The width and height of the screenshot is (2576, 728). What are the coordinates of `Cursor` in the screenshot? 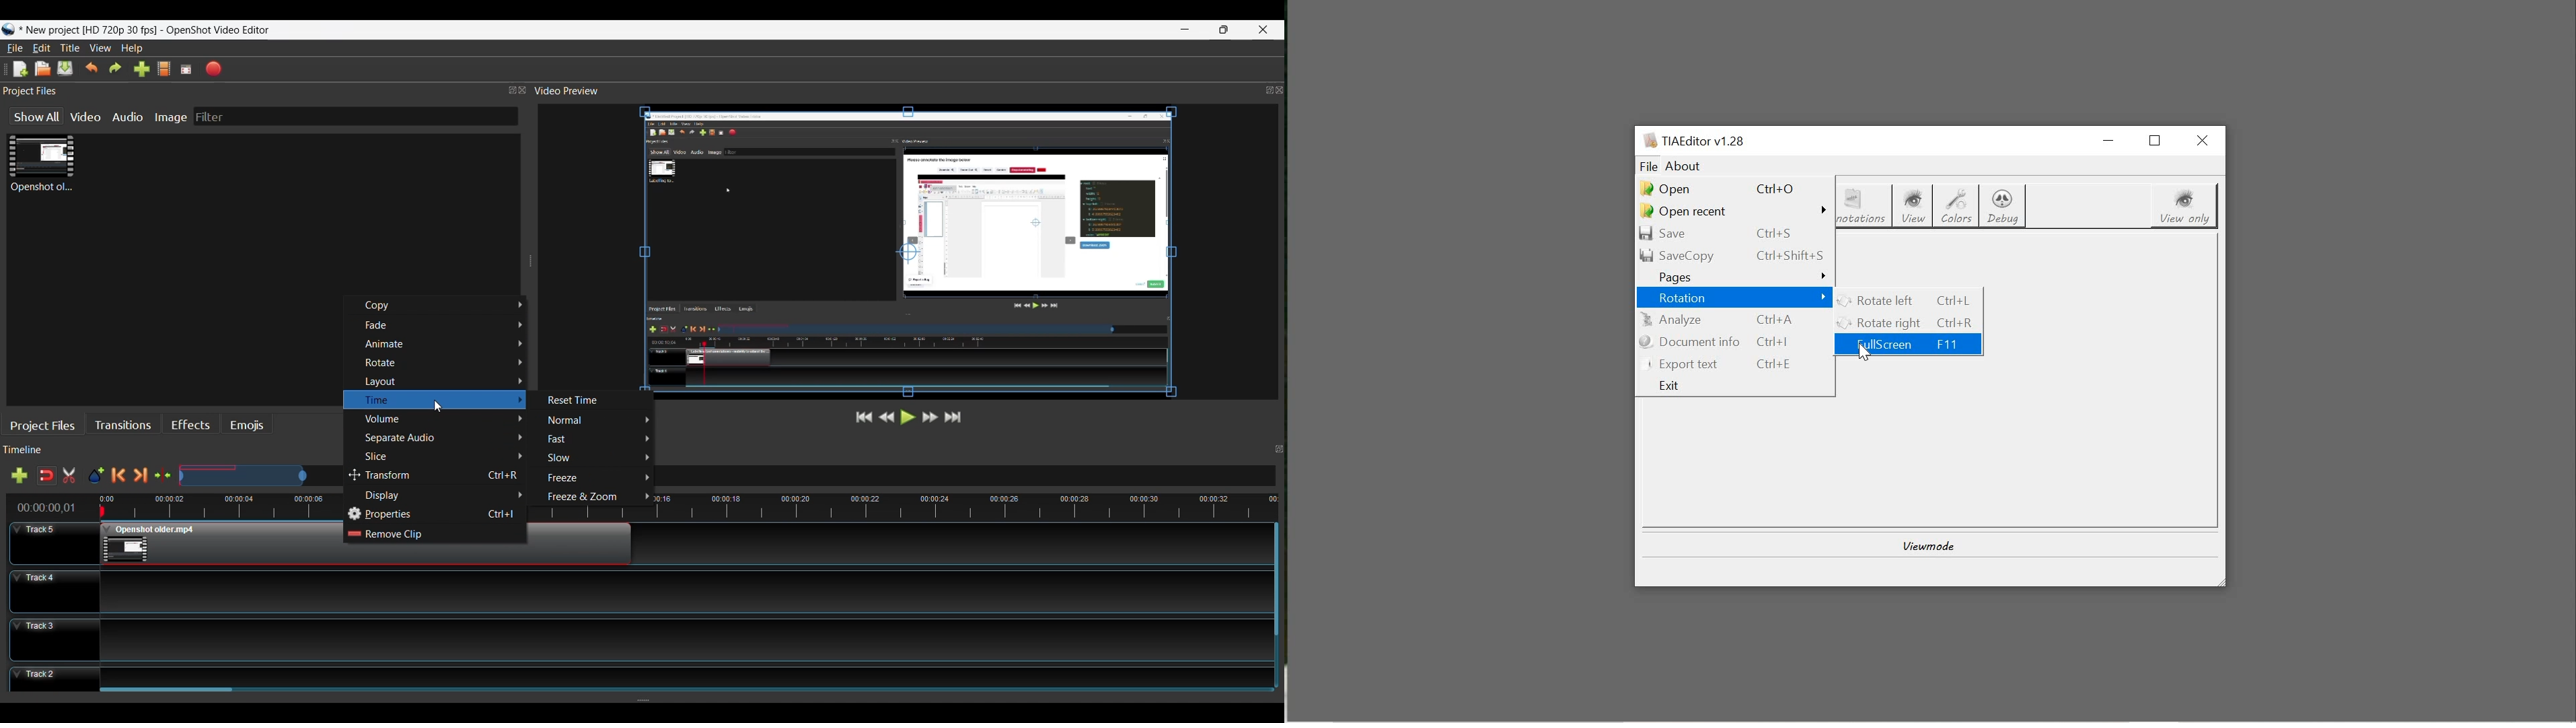 It's located at (352, 475).